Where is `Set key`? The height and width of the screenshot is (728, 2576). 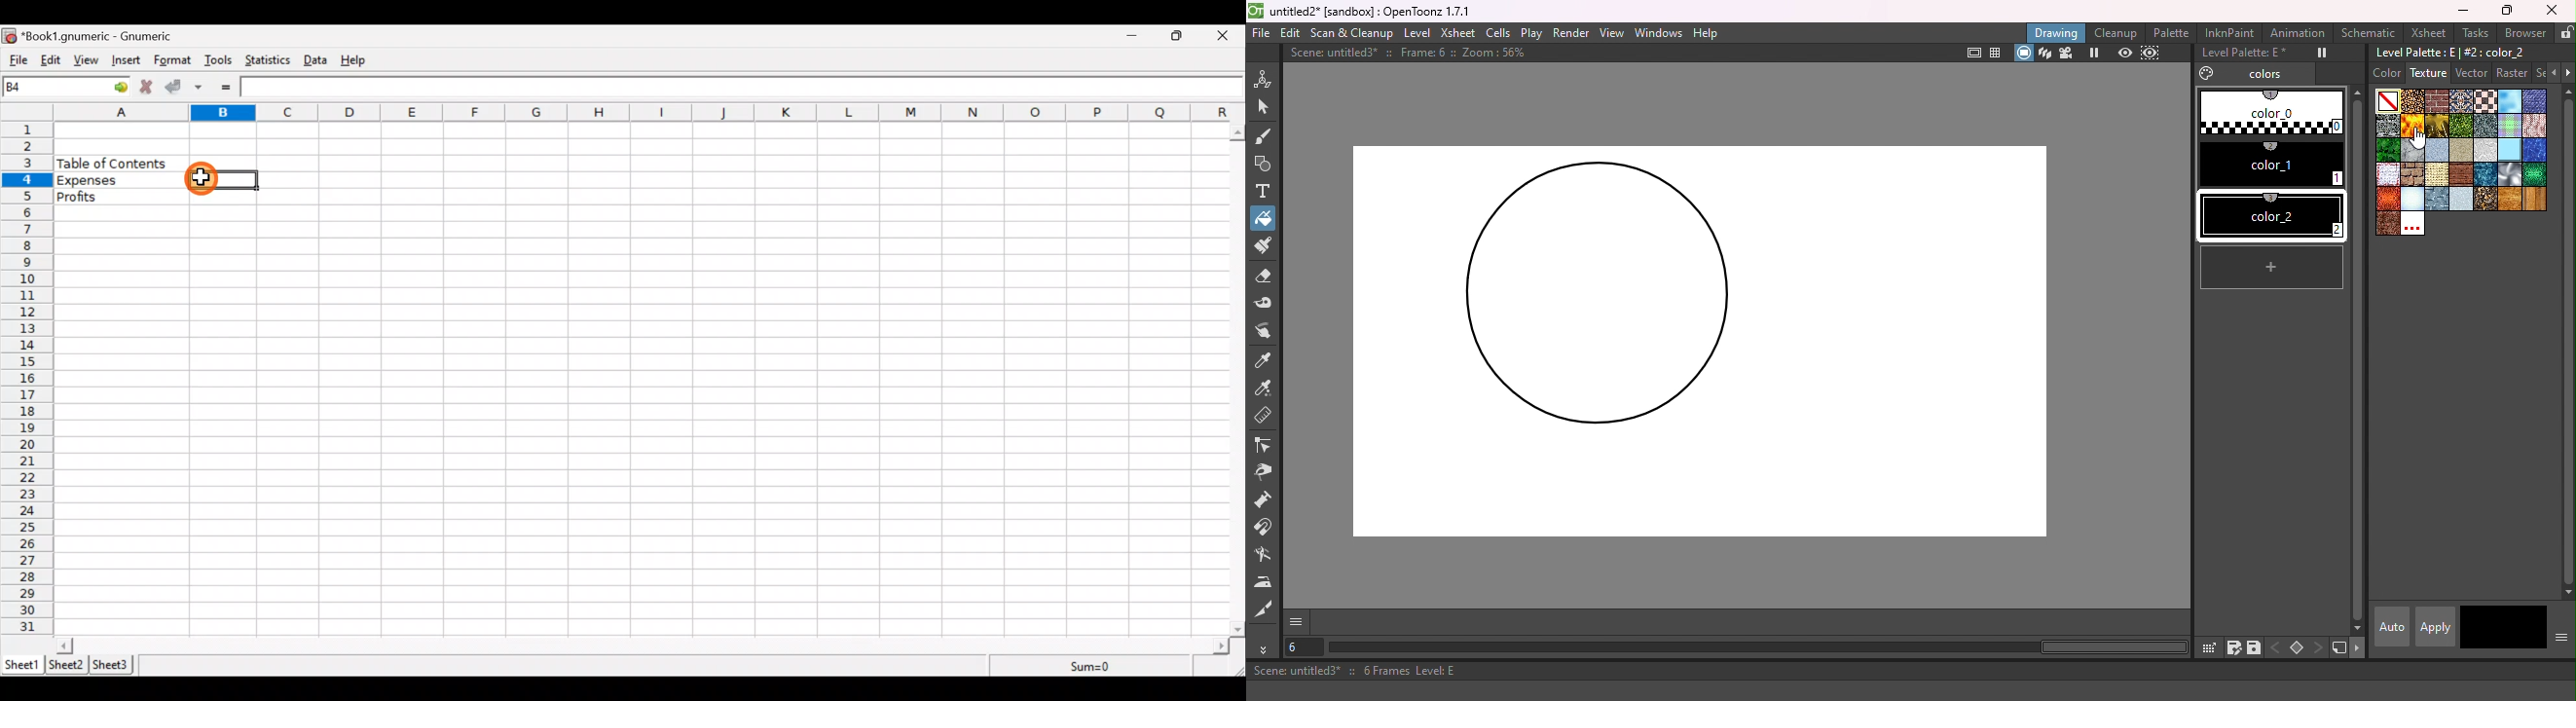
Set key is located at coordinates (2297, 648).